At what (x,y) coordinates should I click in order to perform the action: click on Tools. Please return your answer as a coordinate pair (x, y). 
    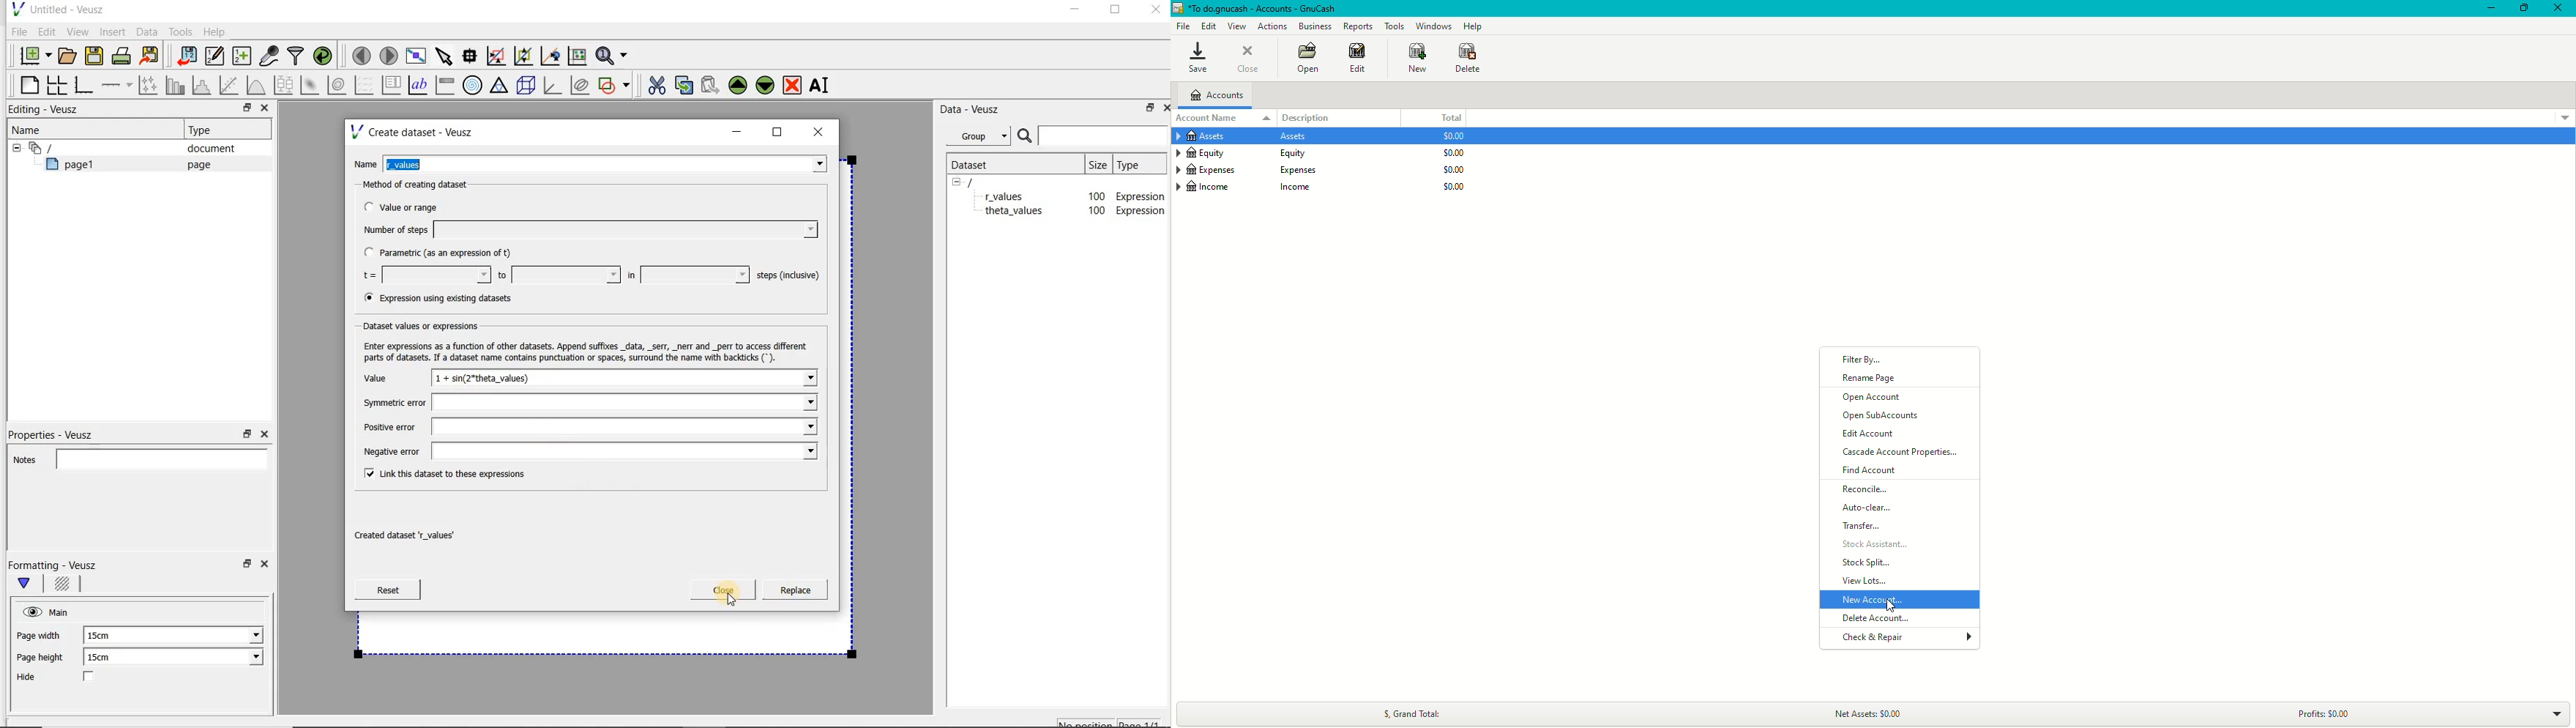
    Looking at the image, I should click on (1395, 26).